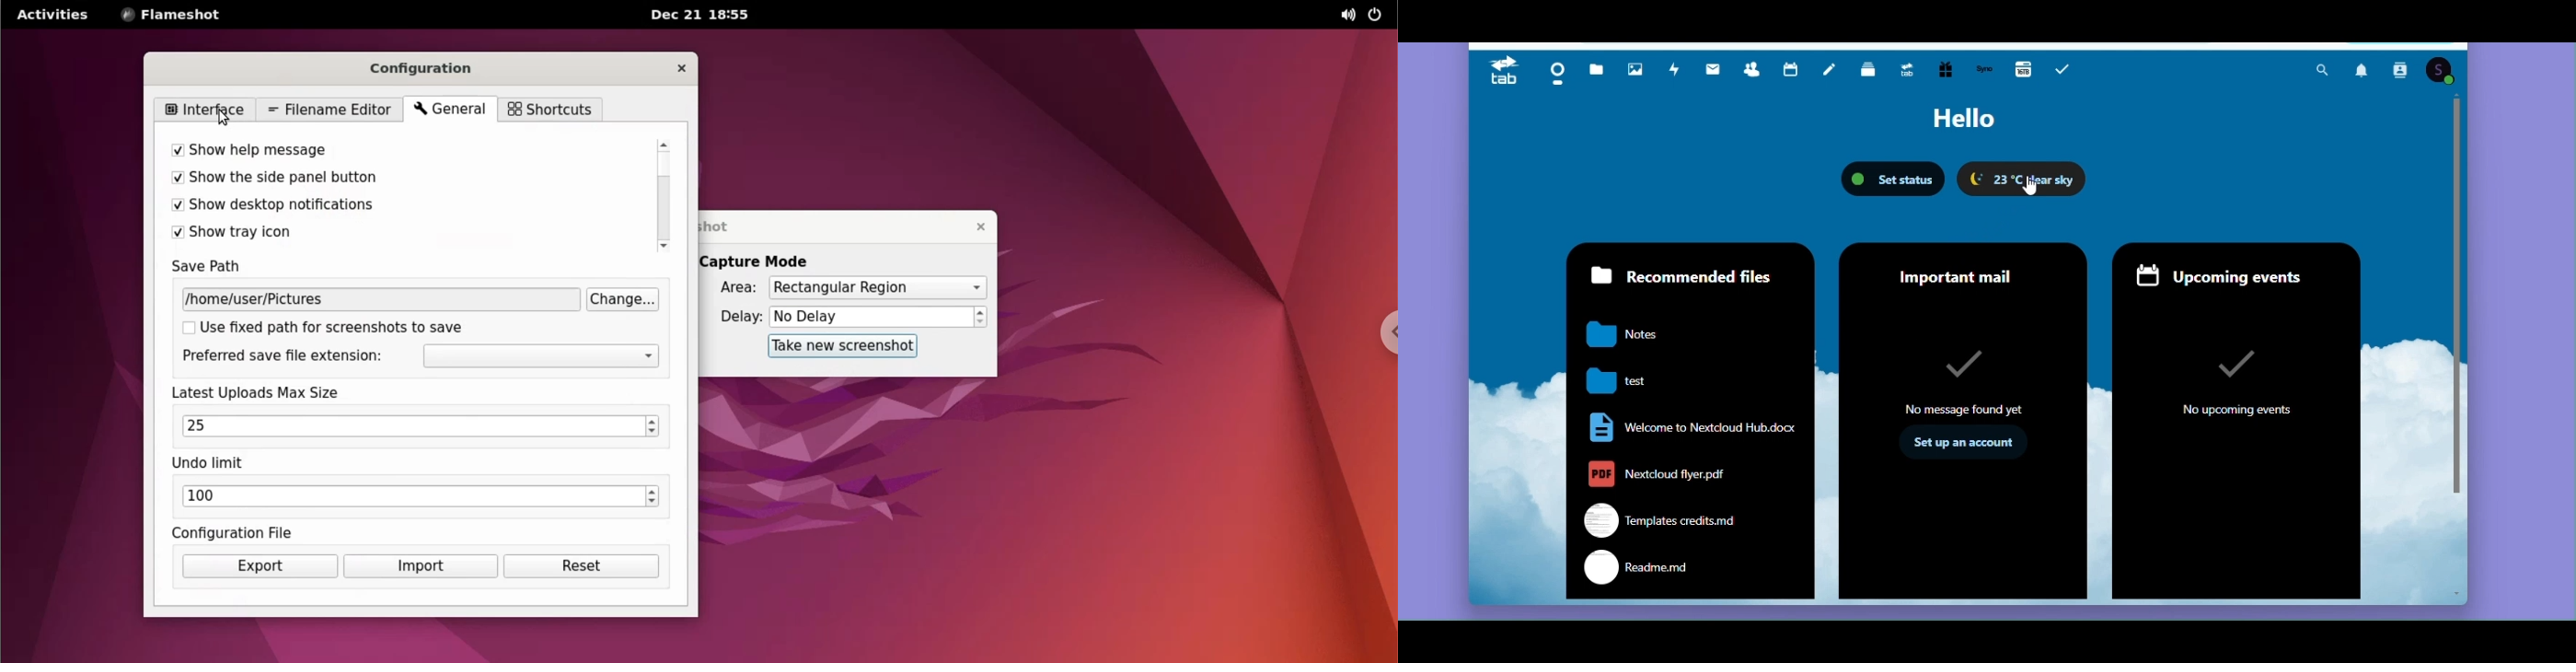  I want to click on Upgrade, so click(1913, 71).